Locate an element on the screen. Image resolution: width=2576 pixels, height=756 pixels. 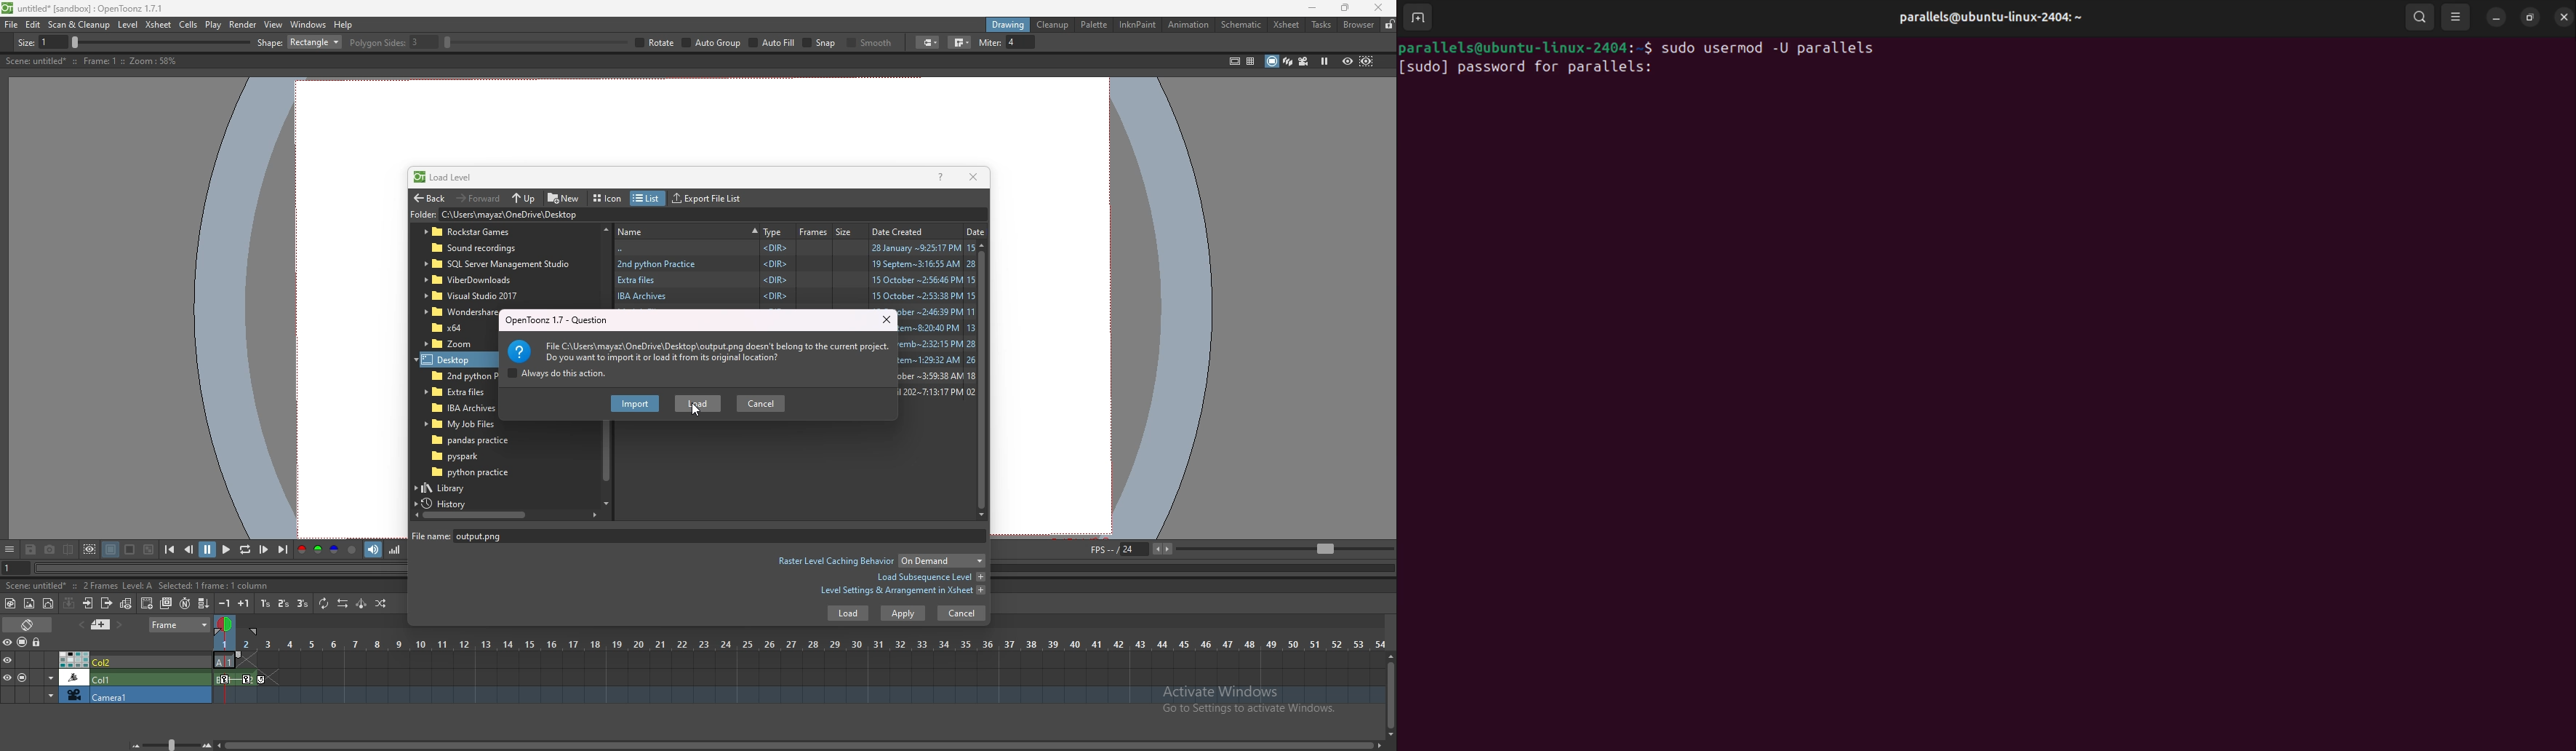
level settings and arrangement is located at coordinates (903, 590).